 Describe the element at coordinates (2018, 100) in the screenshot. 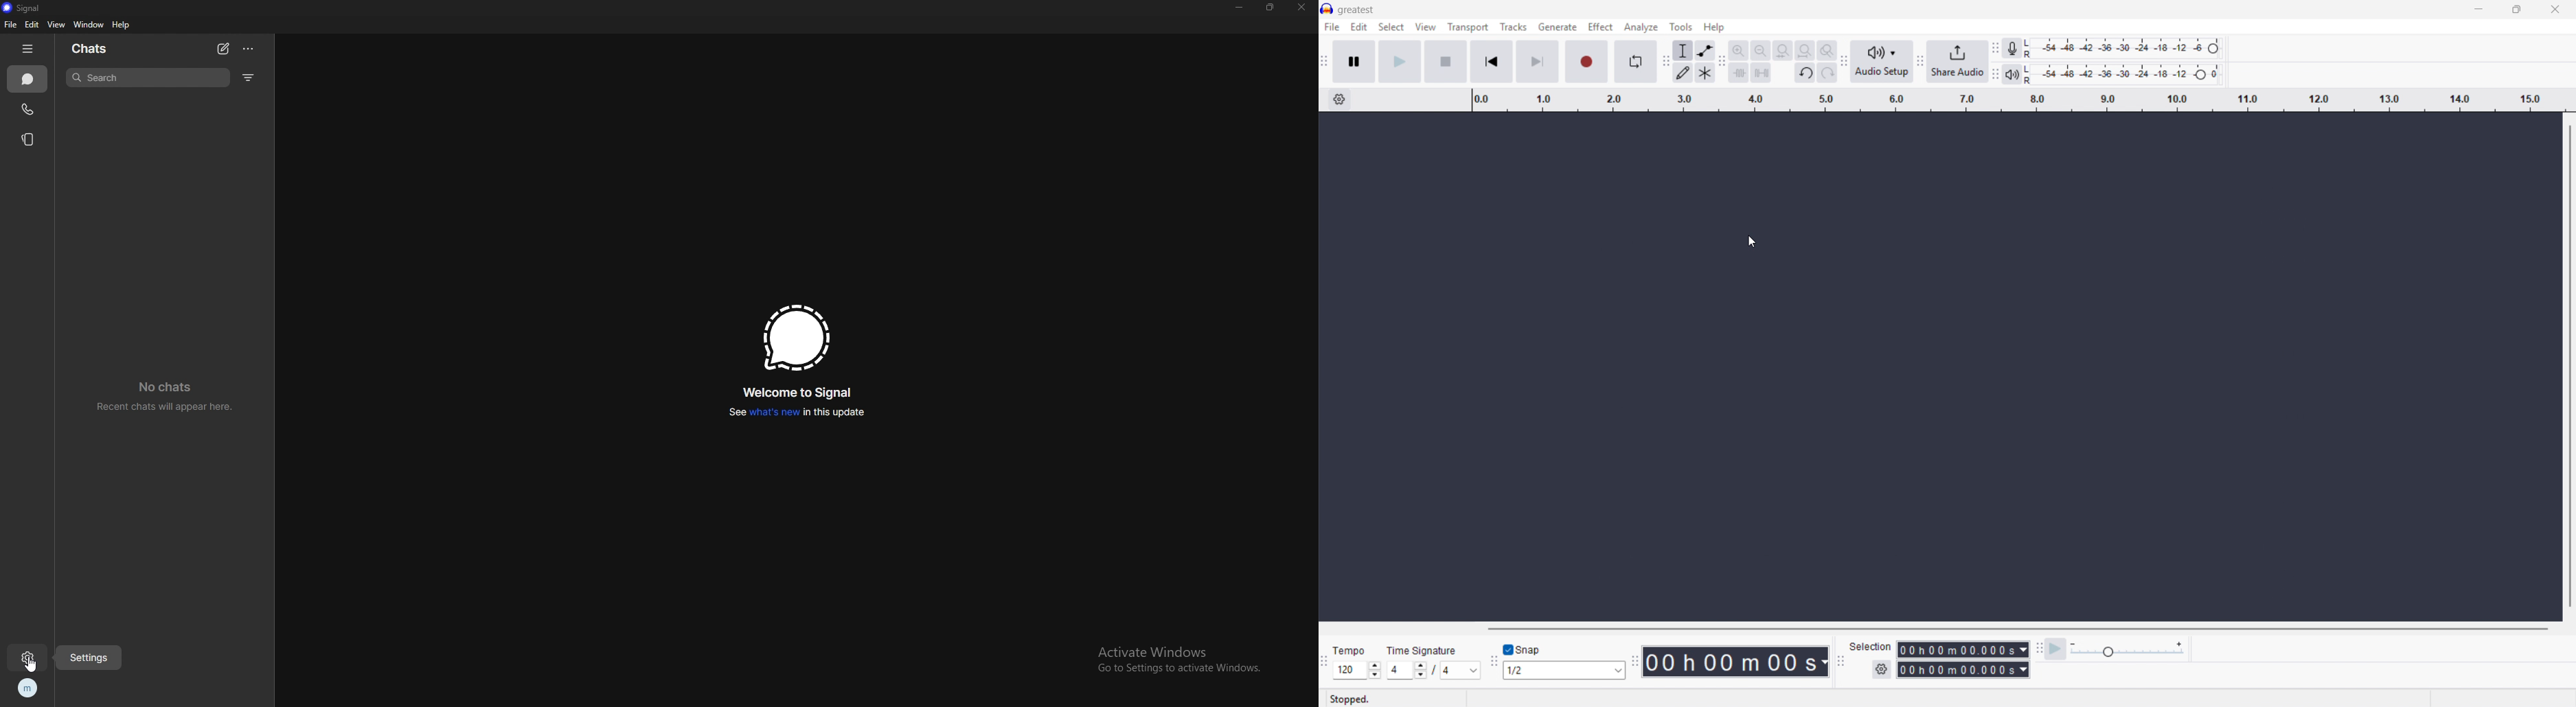

I see `Timeline ` at that location.